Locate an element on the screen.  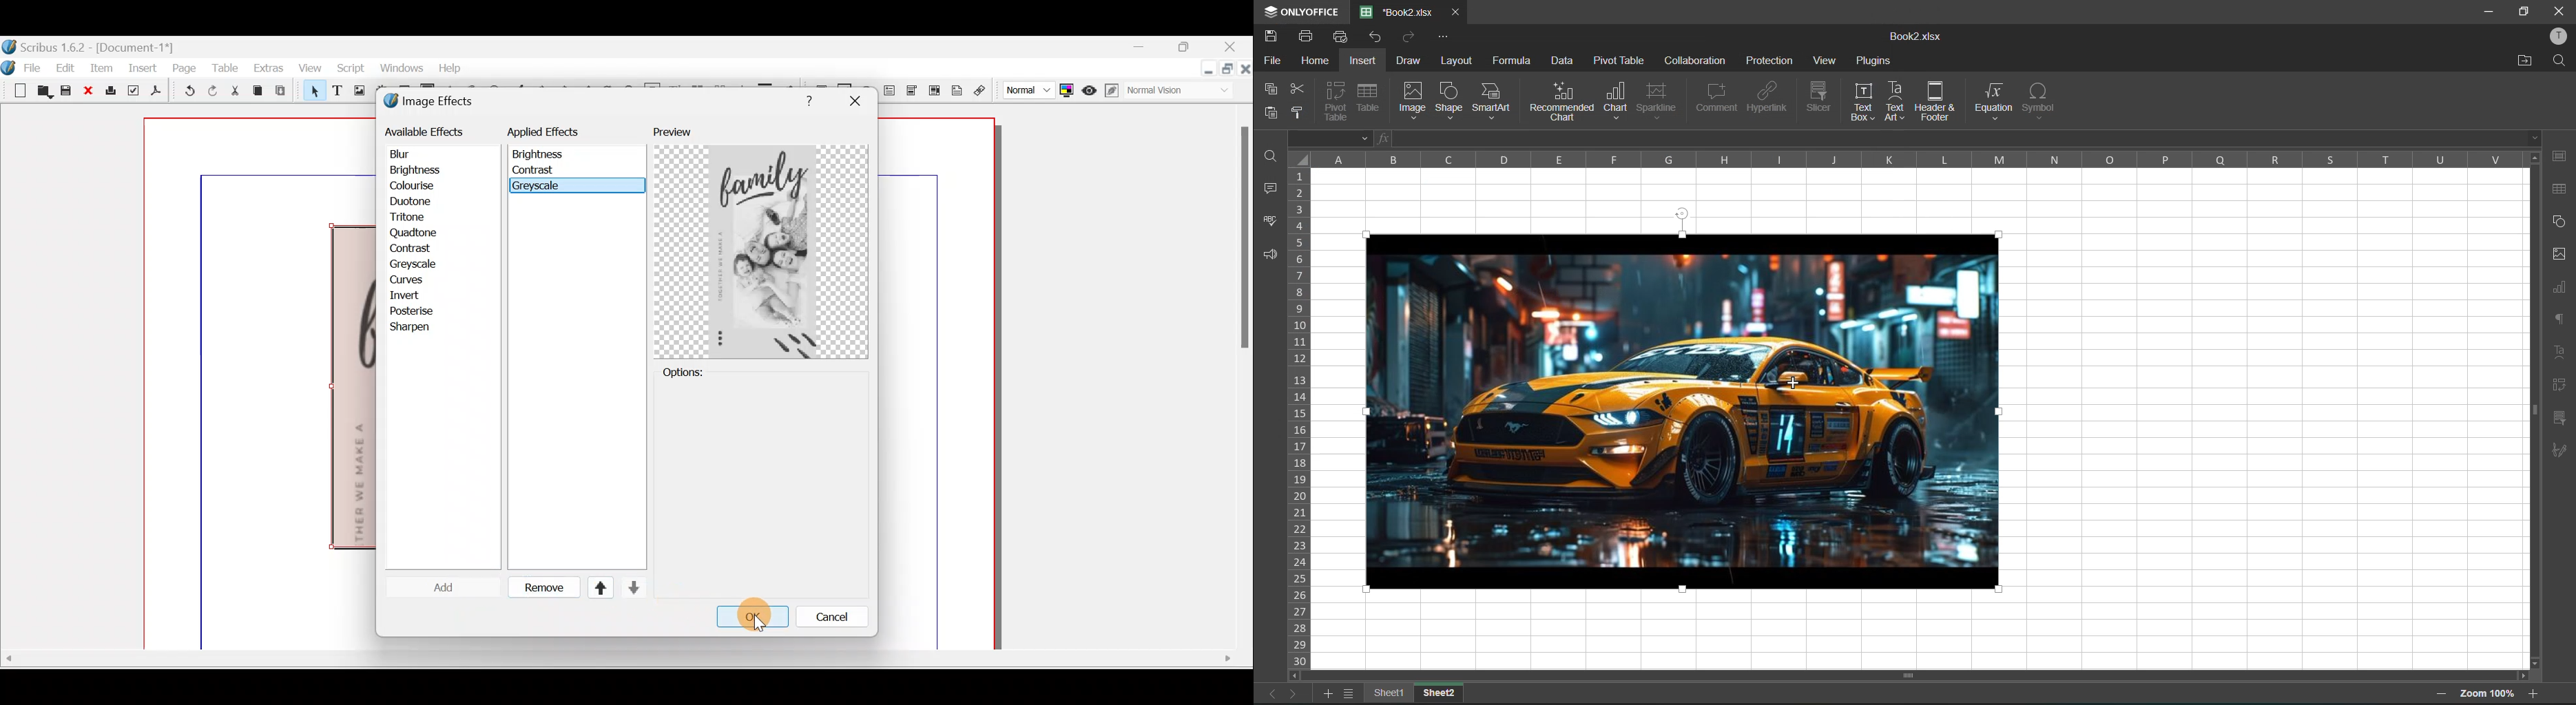
Cursor is located at coordinates (758, 624).